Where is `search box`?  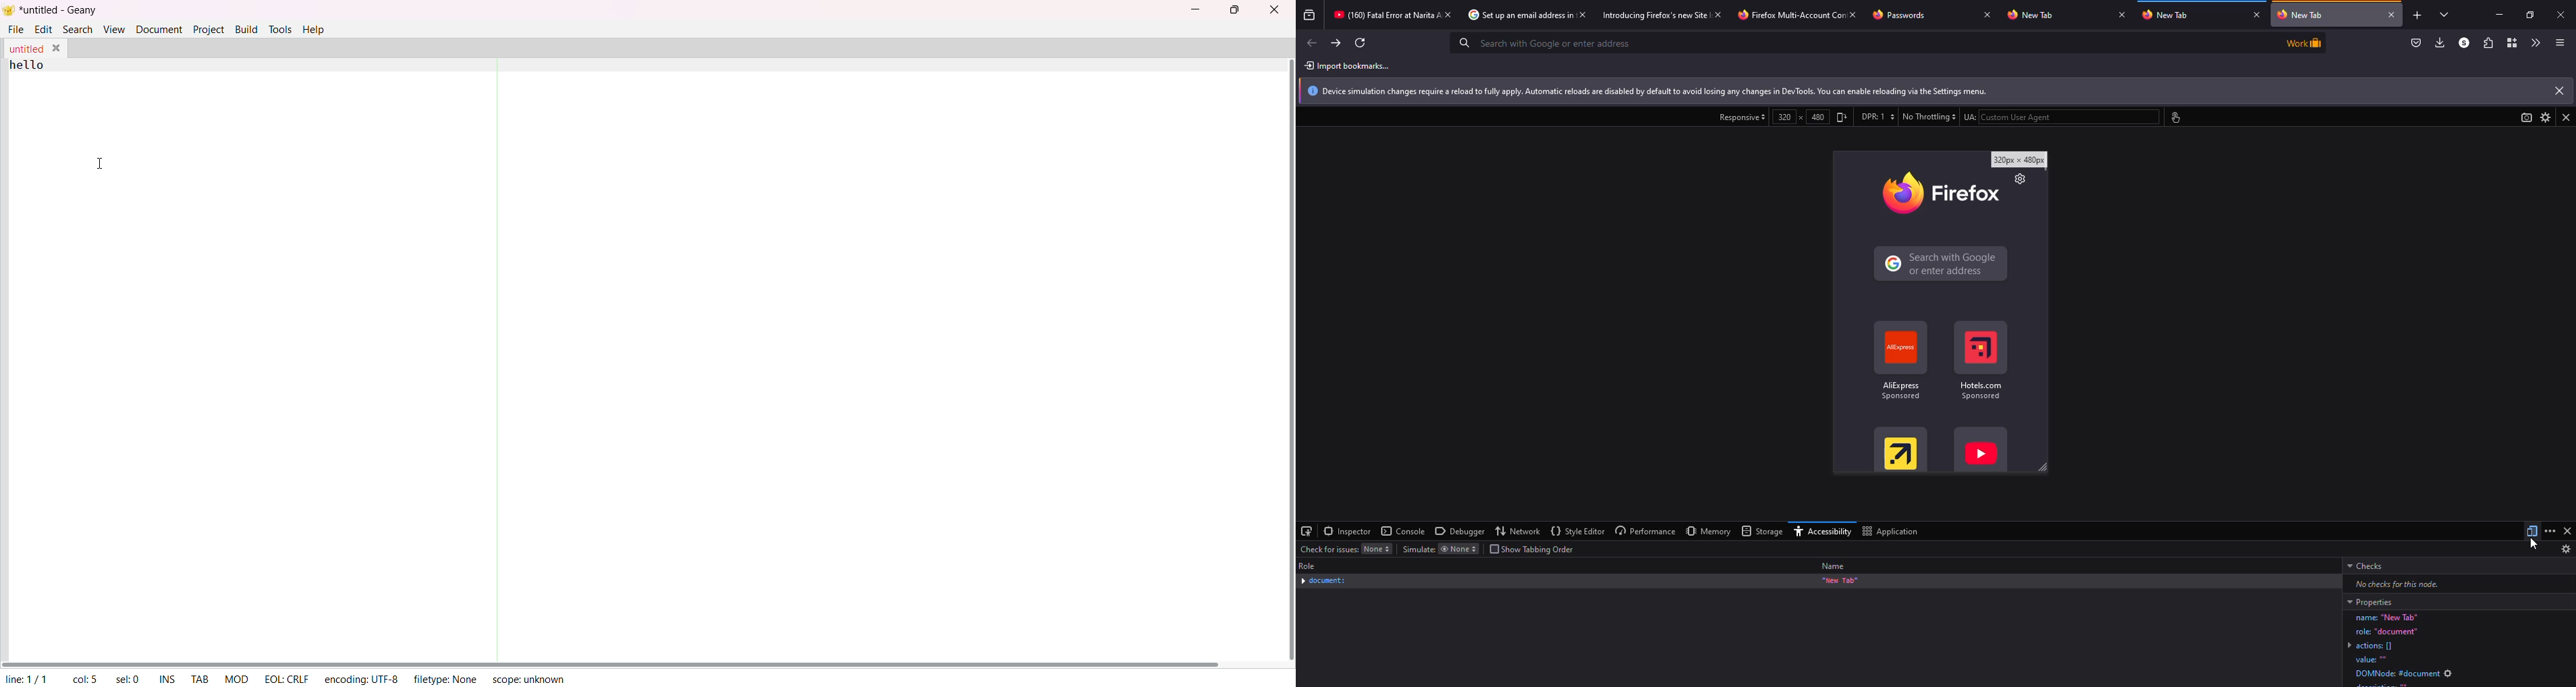
search box is located at coordinates (1860, 42).